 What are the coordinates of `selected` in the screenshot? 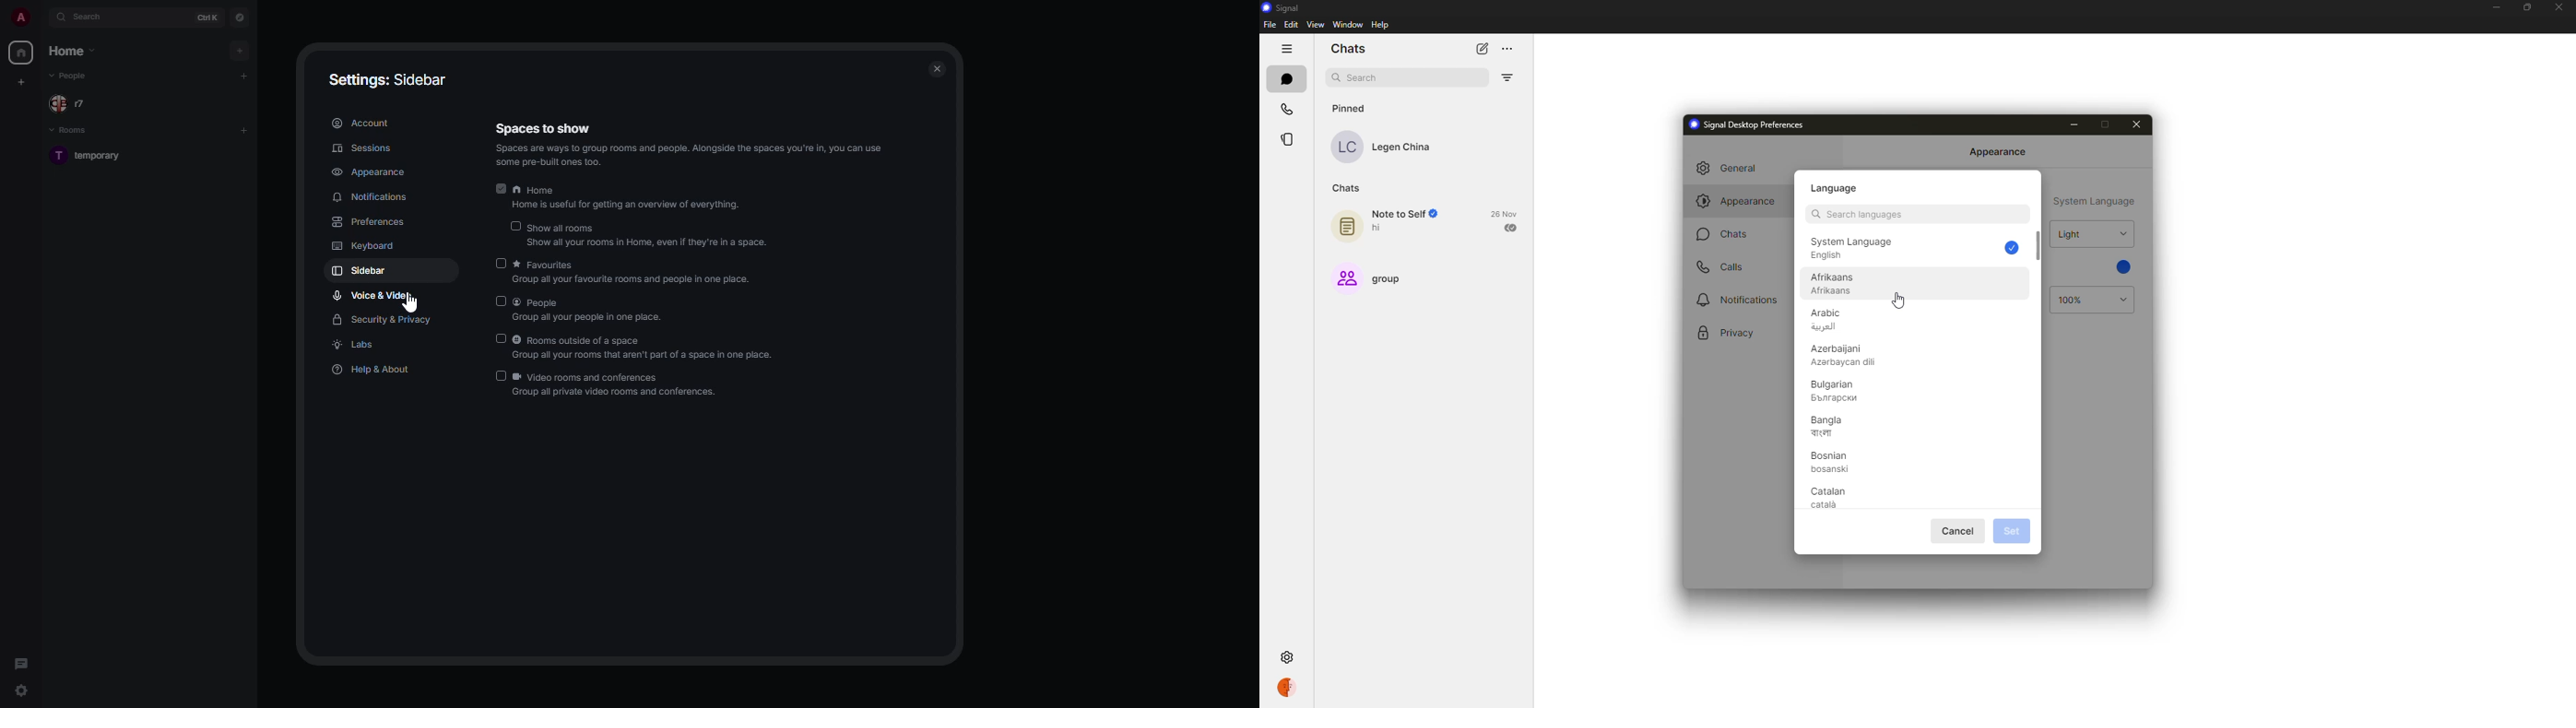 It's located at (2012, 248).